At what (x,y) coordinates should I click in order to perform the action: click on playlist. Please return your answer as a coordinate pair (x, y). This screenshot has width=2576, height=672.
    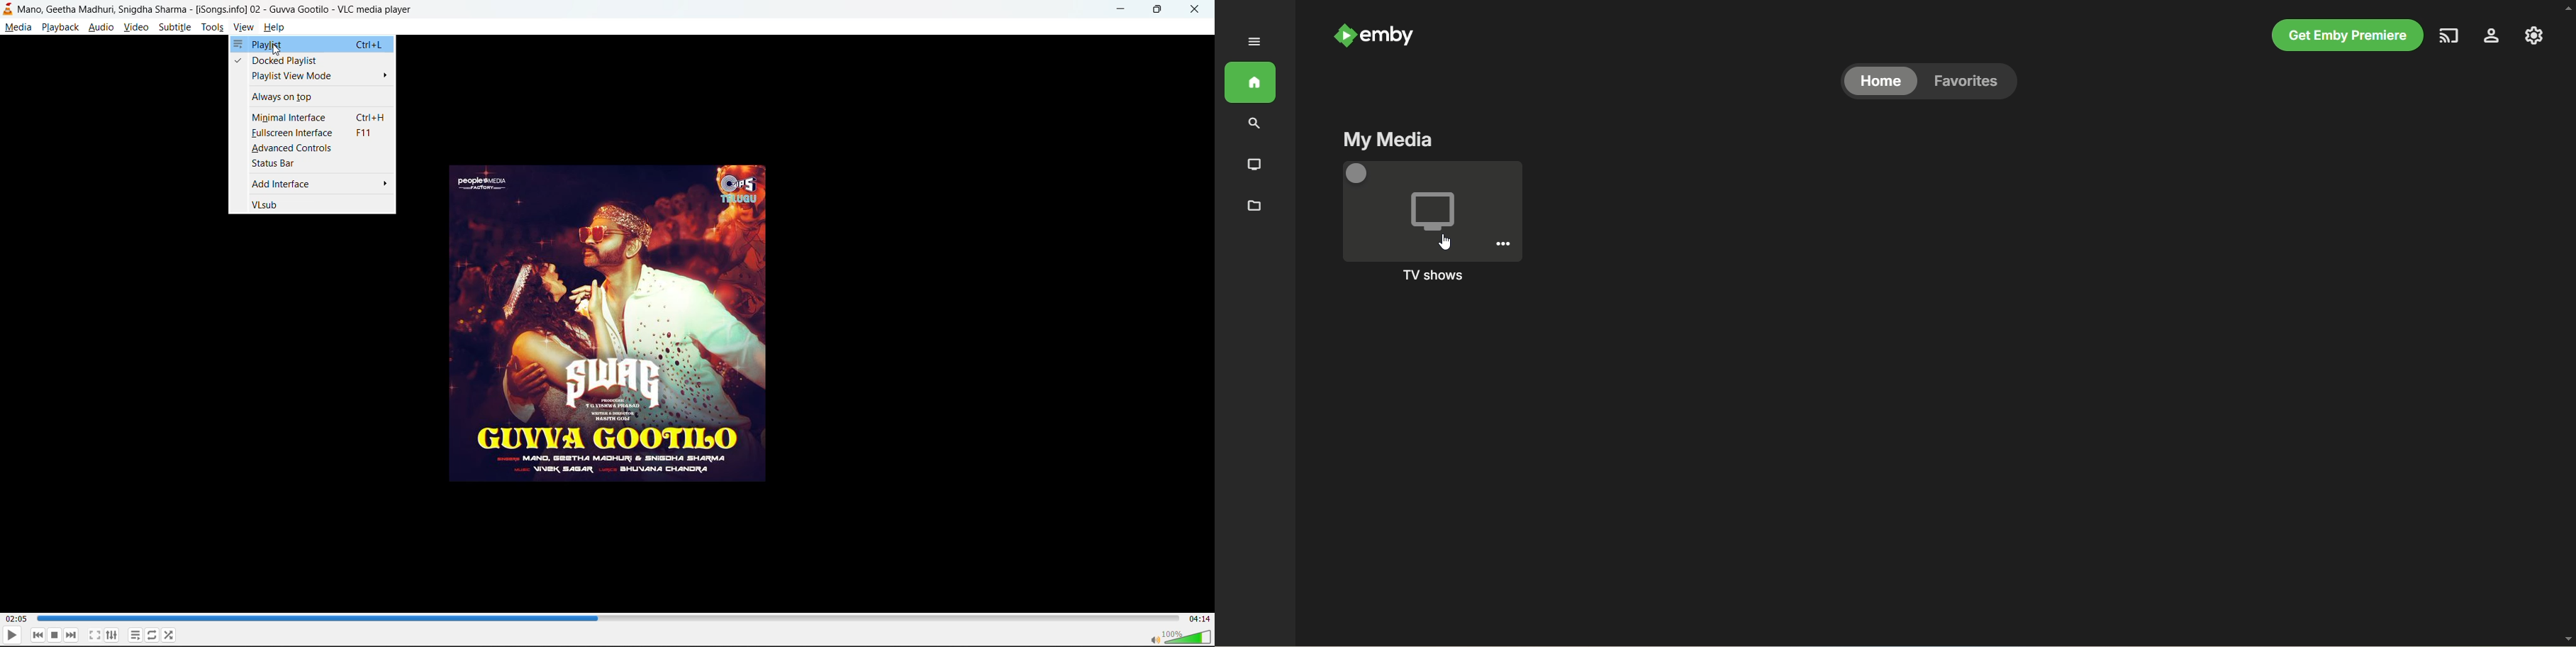
    Looking at the image, I should click on (314, 44).